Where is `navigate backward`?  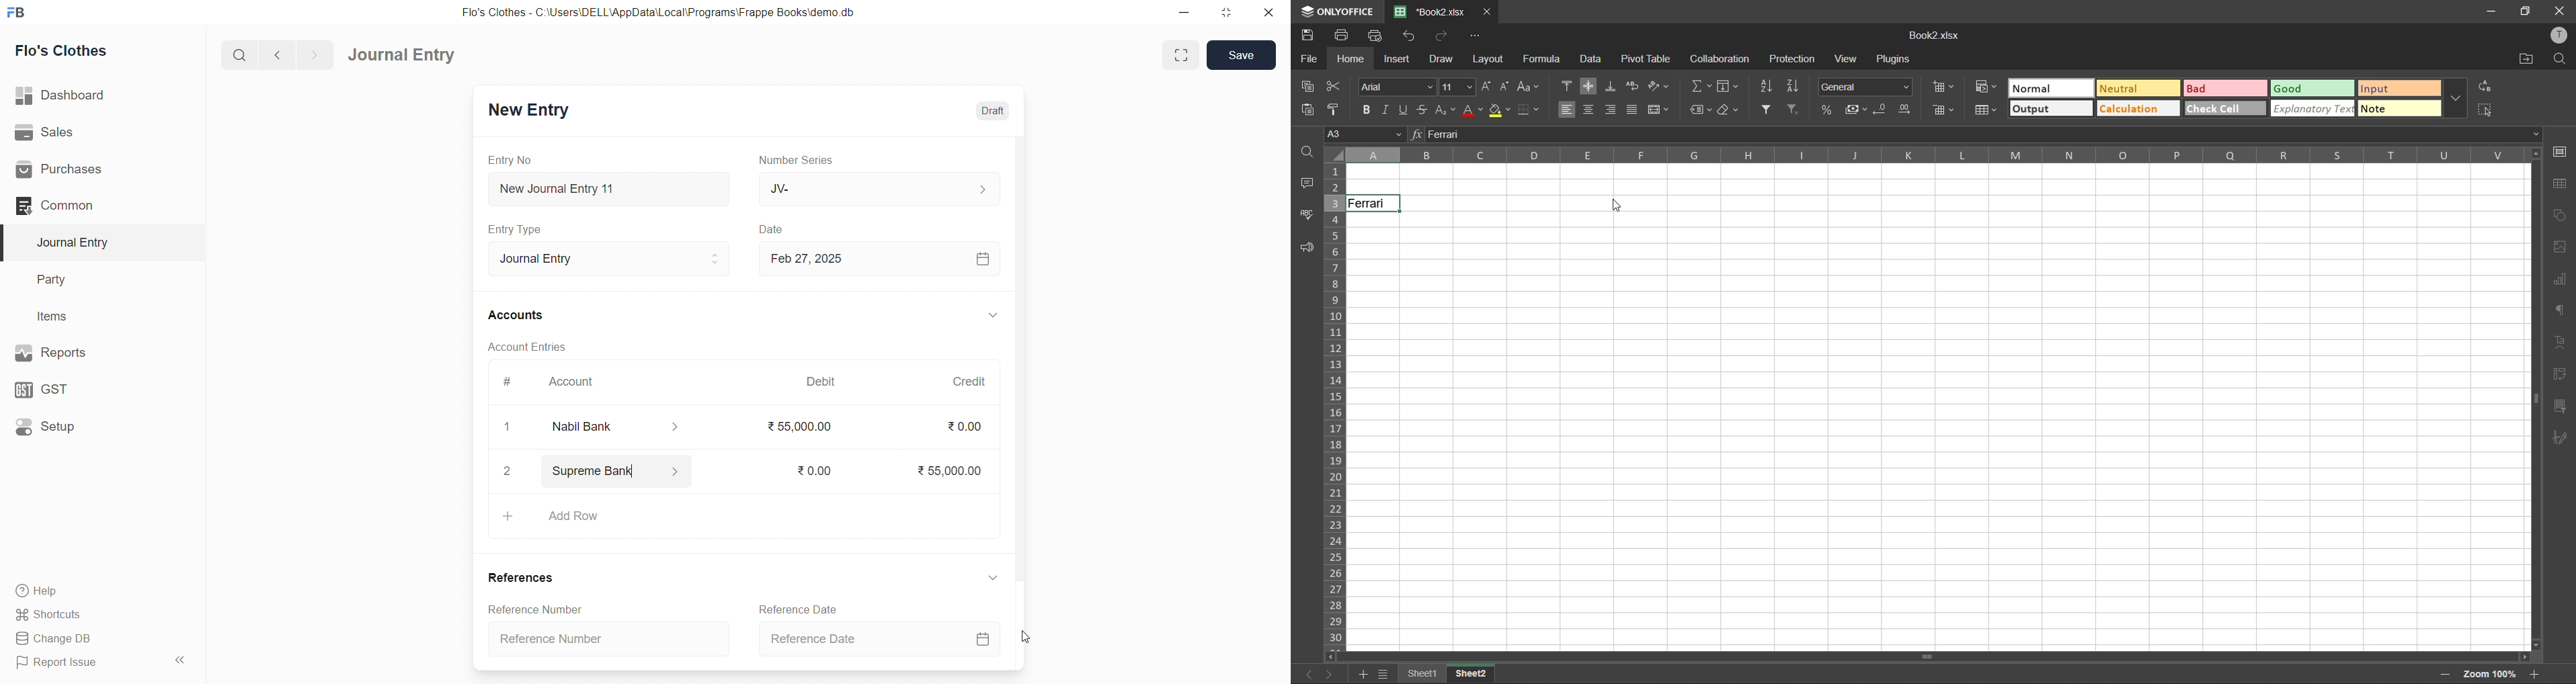 navigate backward is located at coordinates (279, 56).